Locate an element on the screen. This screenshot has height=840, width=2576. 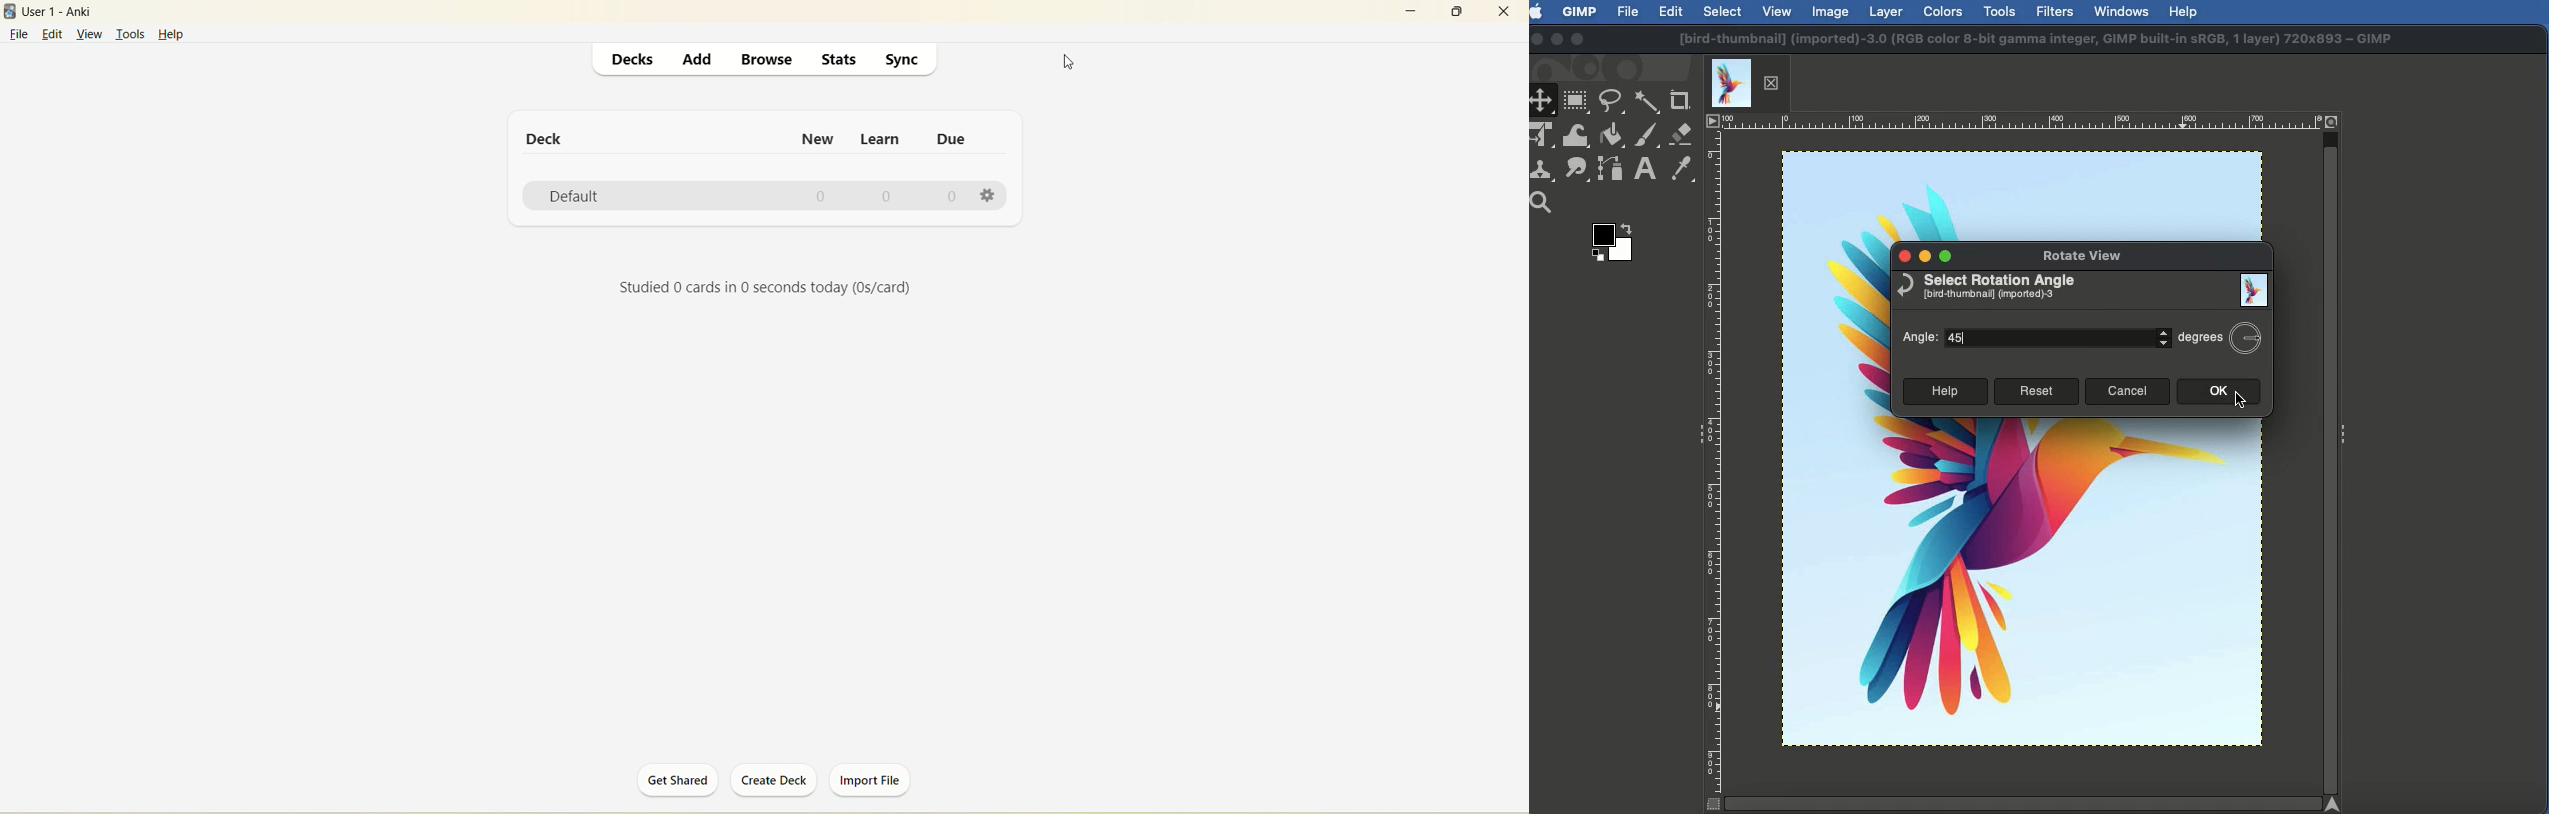
view is located at coordinates (89, 35).